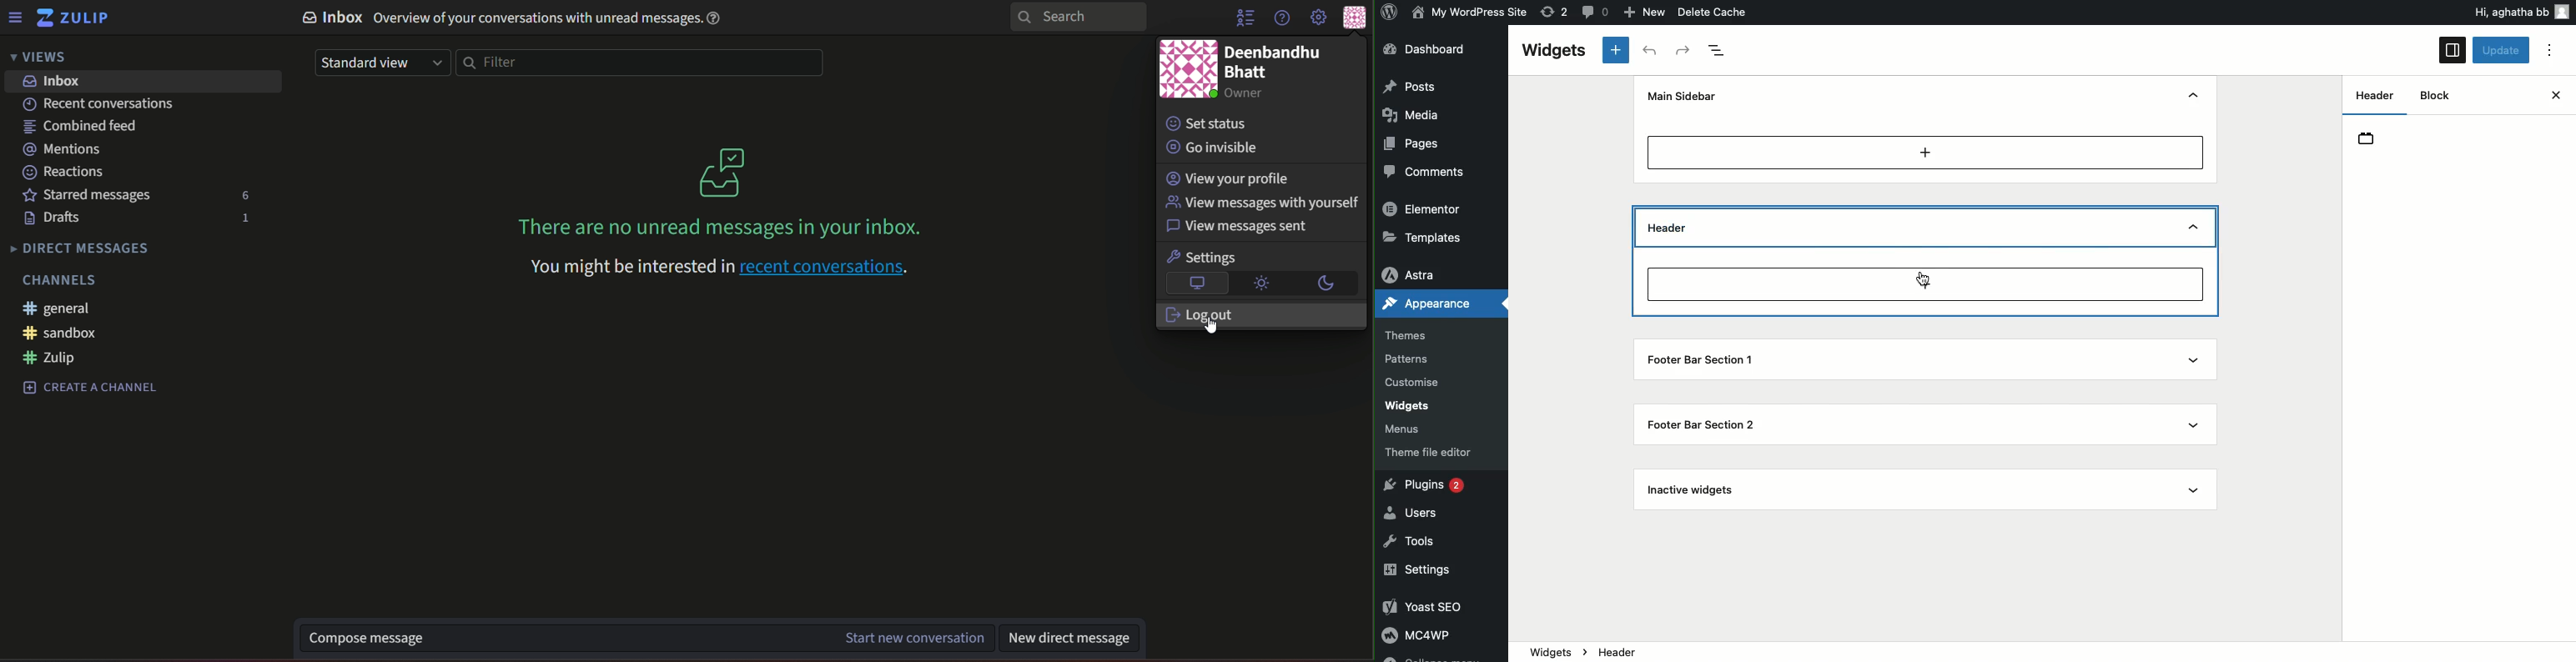  Describe the element at coordinates (647, 637) in the screenshot. I see `text box` at that location.